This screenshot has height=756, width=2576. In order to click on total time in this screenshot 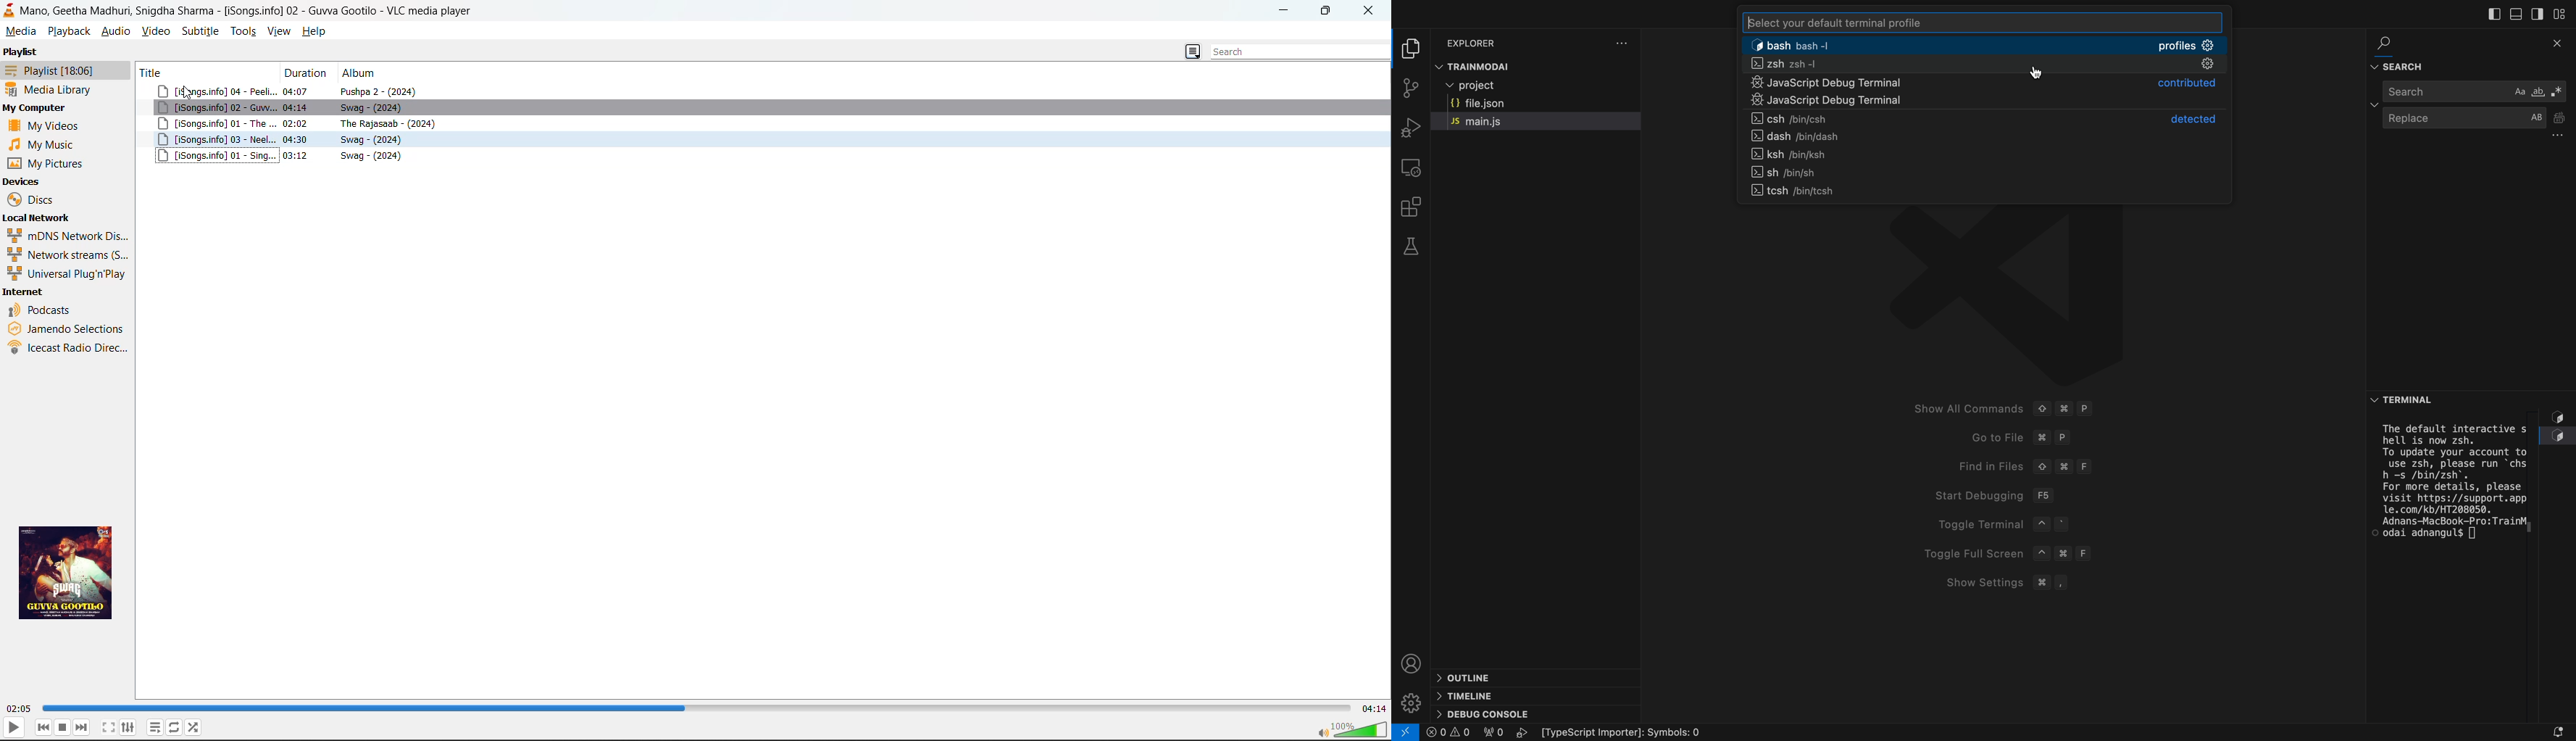, I will do `click(1374, 709)`.